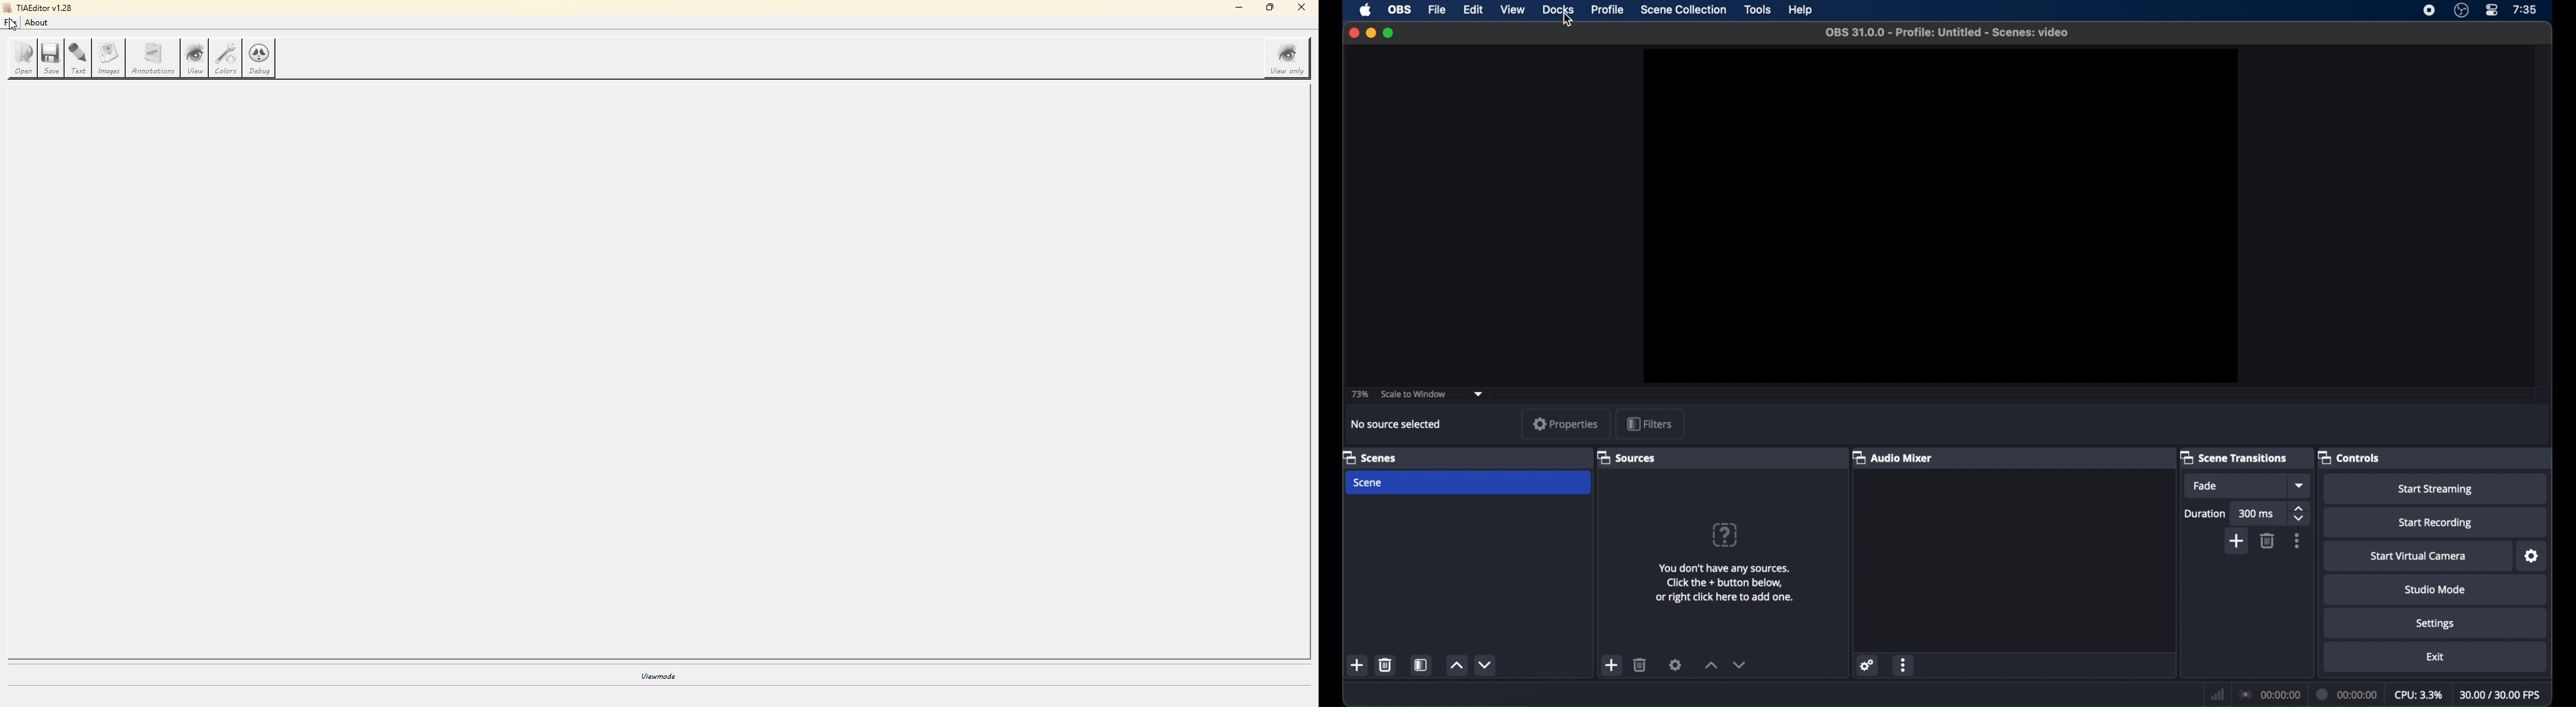 The width and height of the screenshot is (2576, 728). I want to click on network, so click(2217, 695).